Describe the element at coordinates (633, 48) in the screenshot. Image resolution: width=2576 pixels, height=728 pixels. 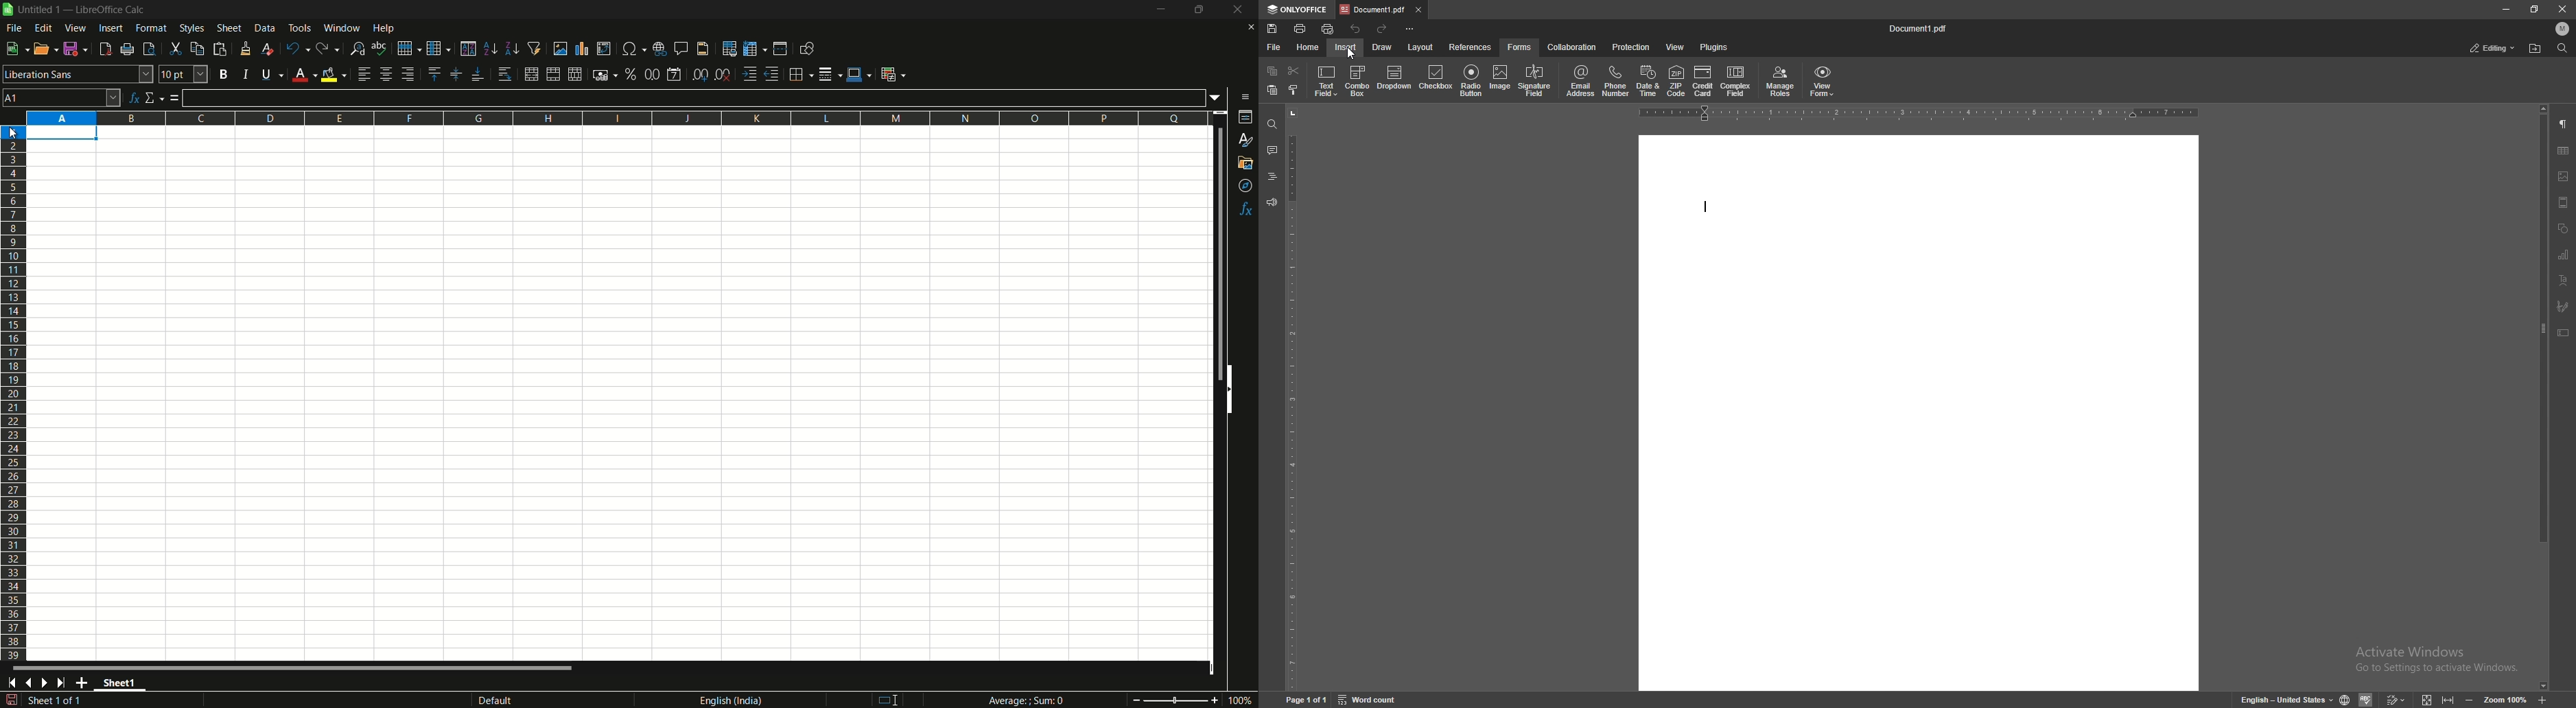
I see `insert special characters` at that location.